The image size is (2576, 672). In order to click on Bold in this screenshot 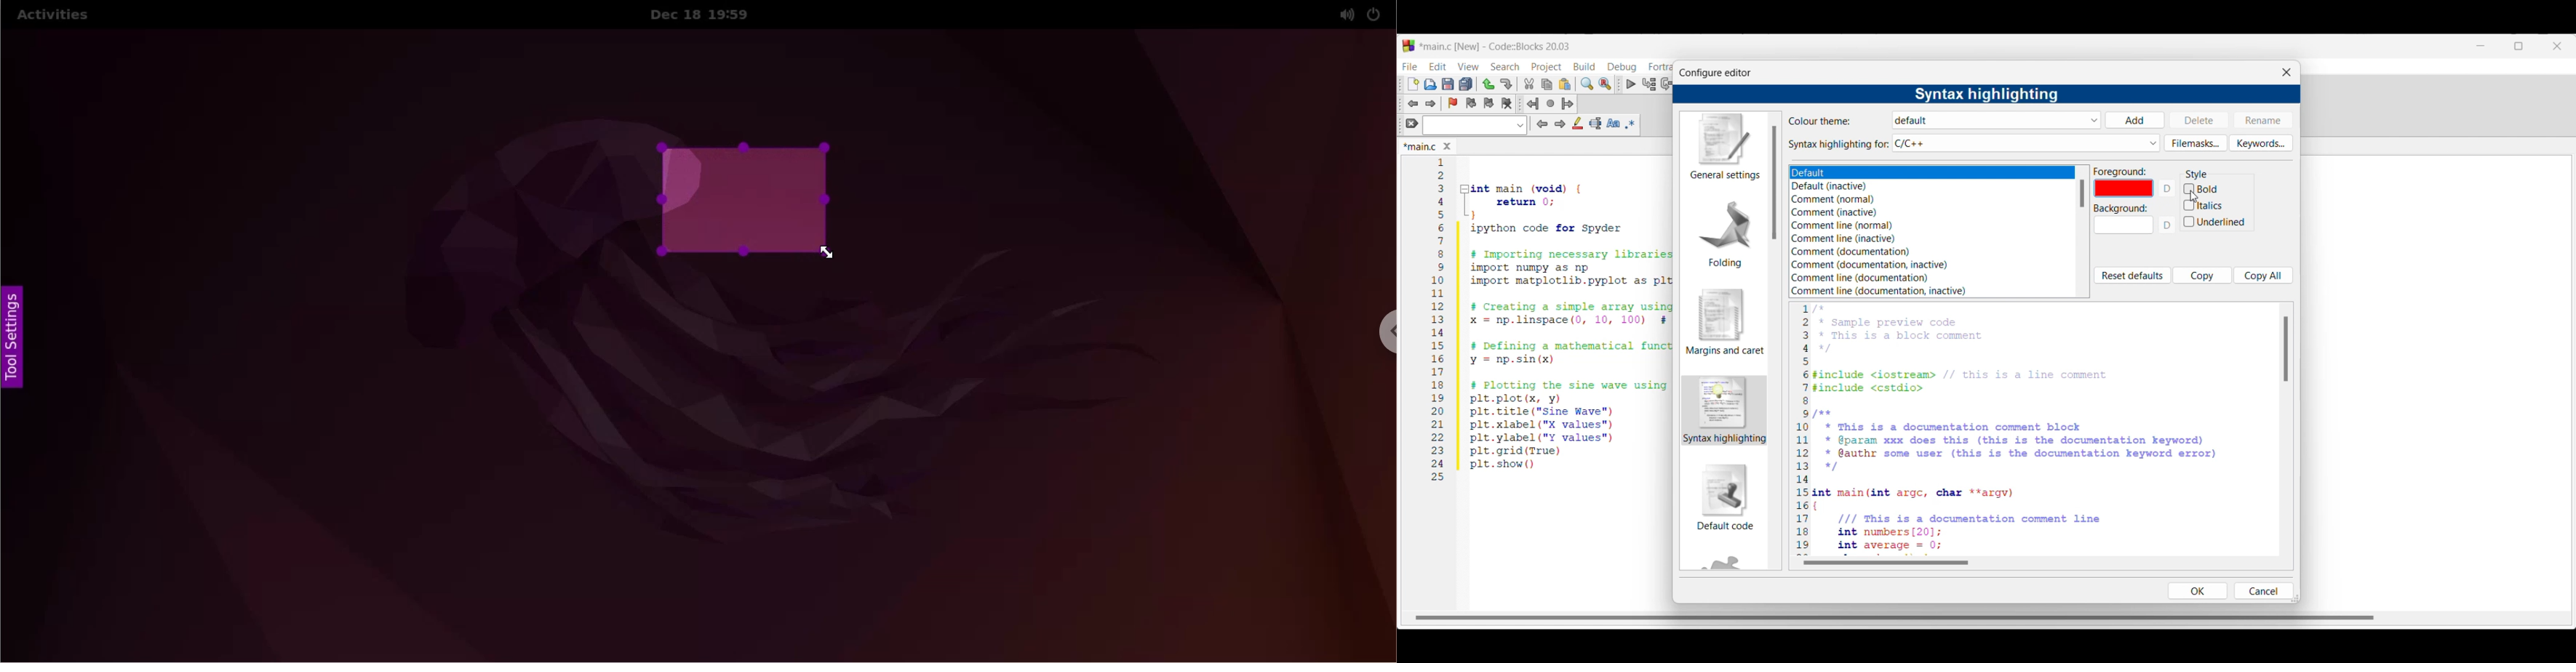, I will do `click(2216, 188)`.